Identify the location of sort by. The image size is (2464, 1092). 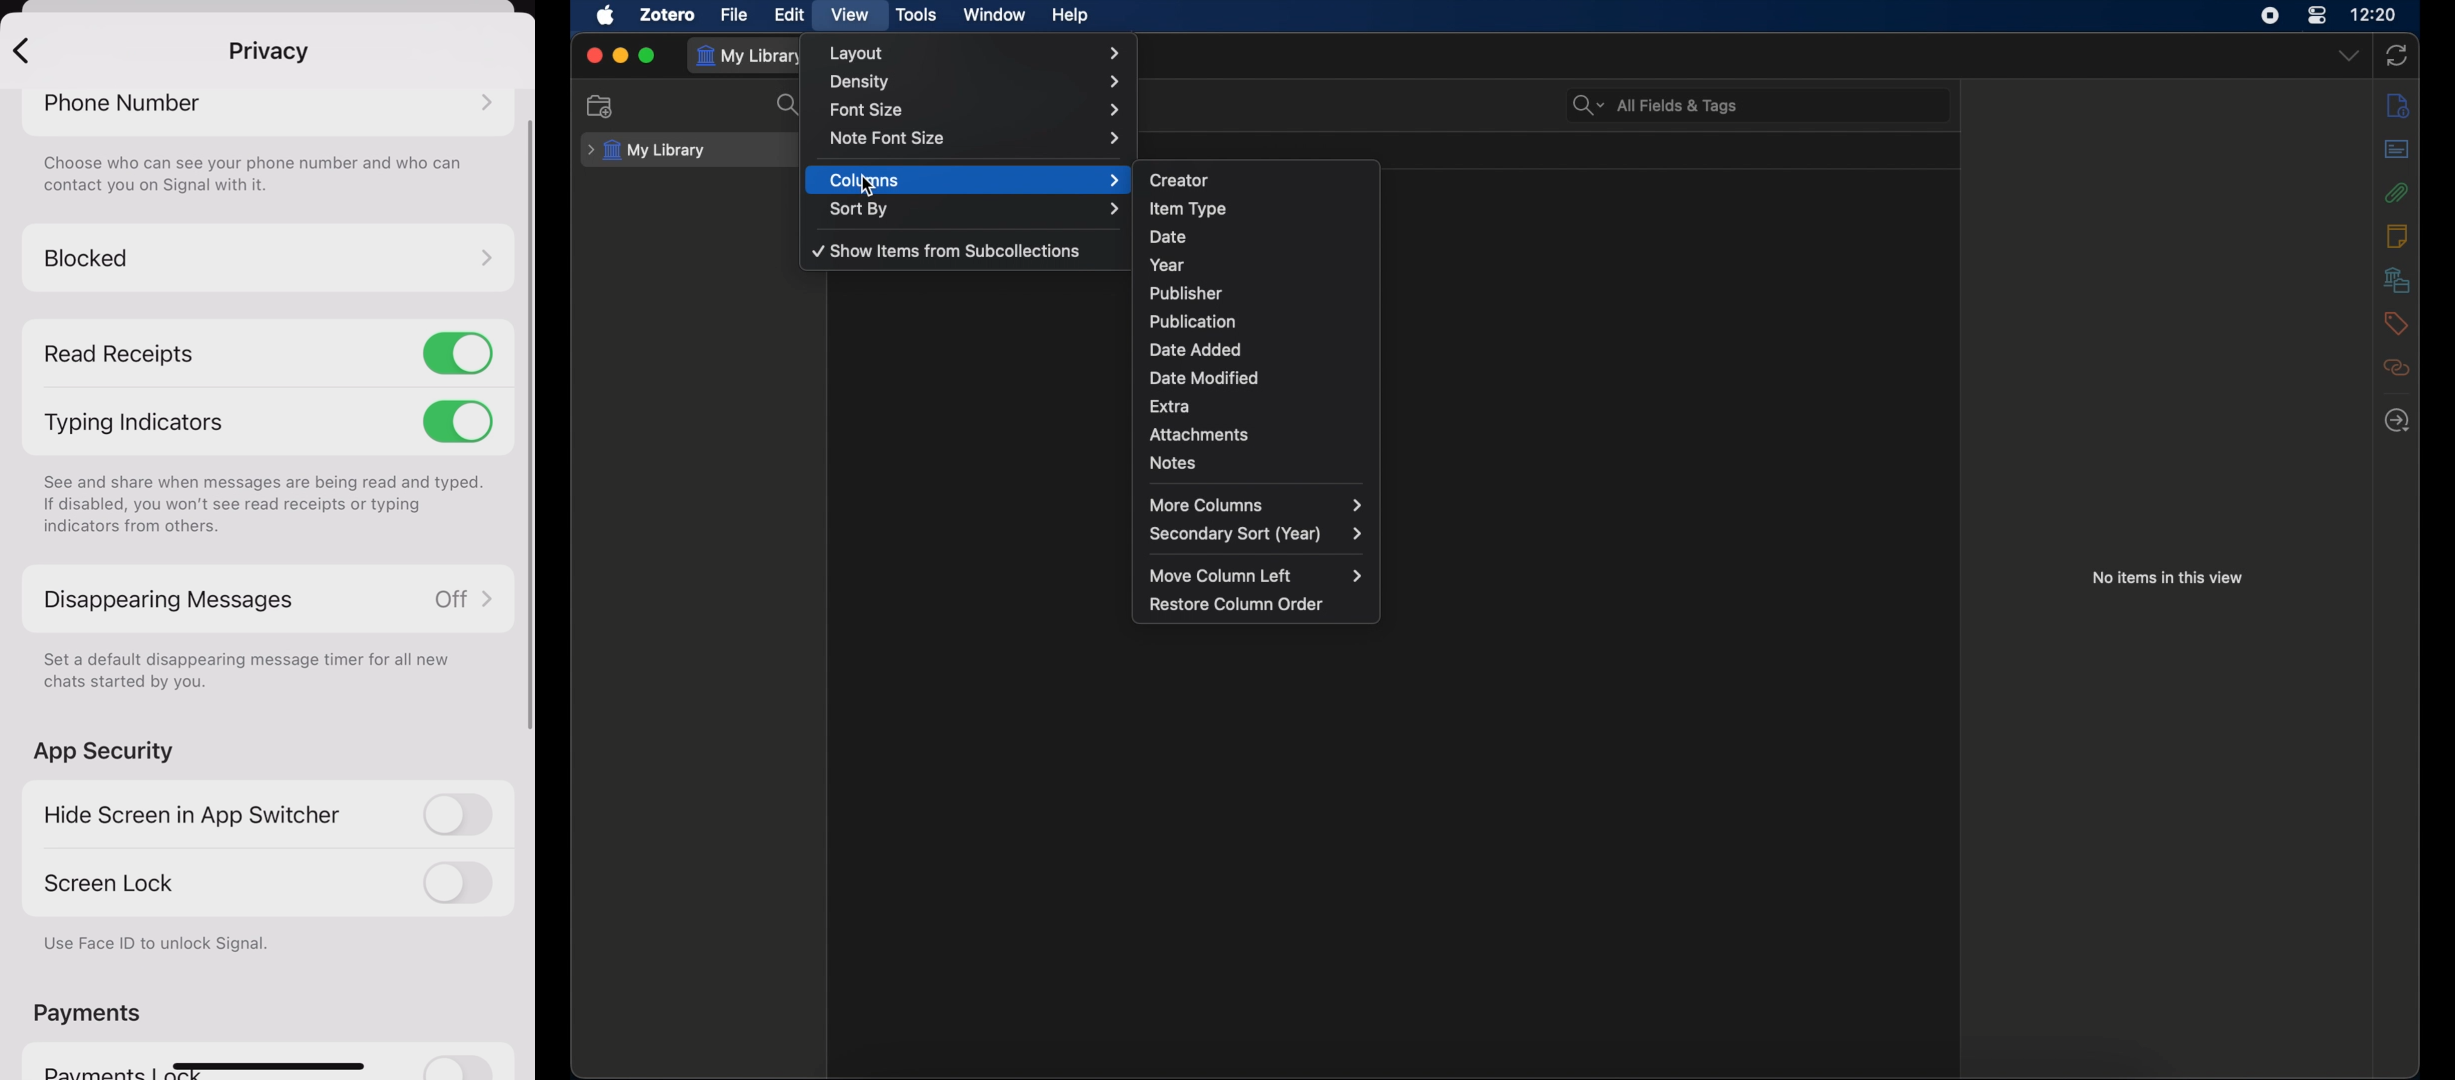
(975, 209).